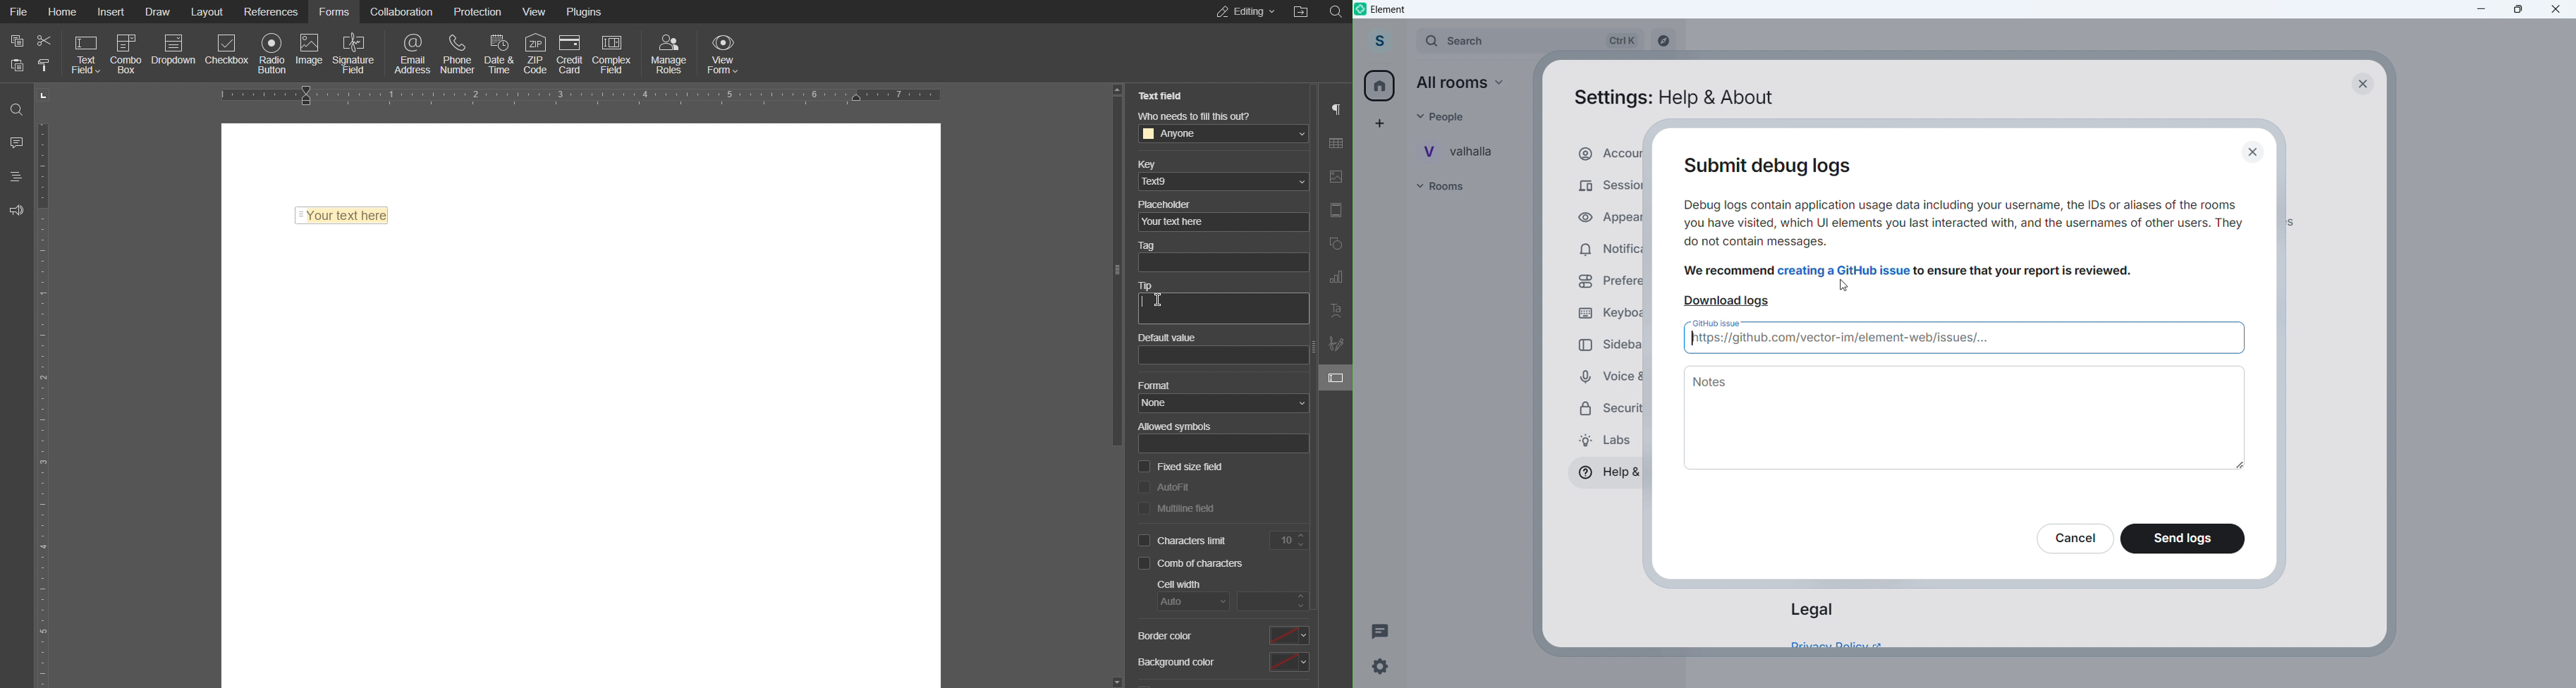 This screenshot has width=2576, height=700. What do you see at coordinates (1966, 417) in the screenshot?
I see `Add notes ` at bounding box center [1966, 417].